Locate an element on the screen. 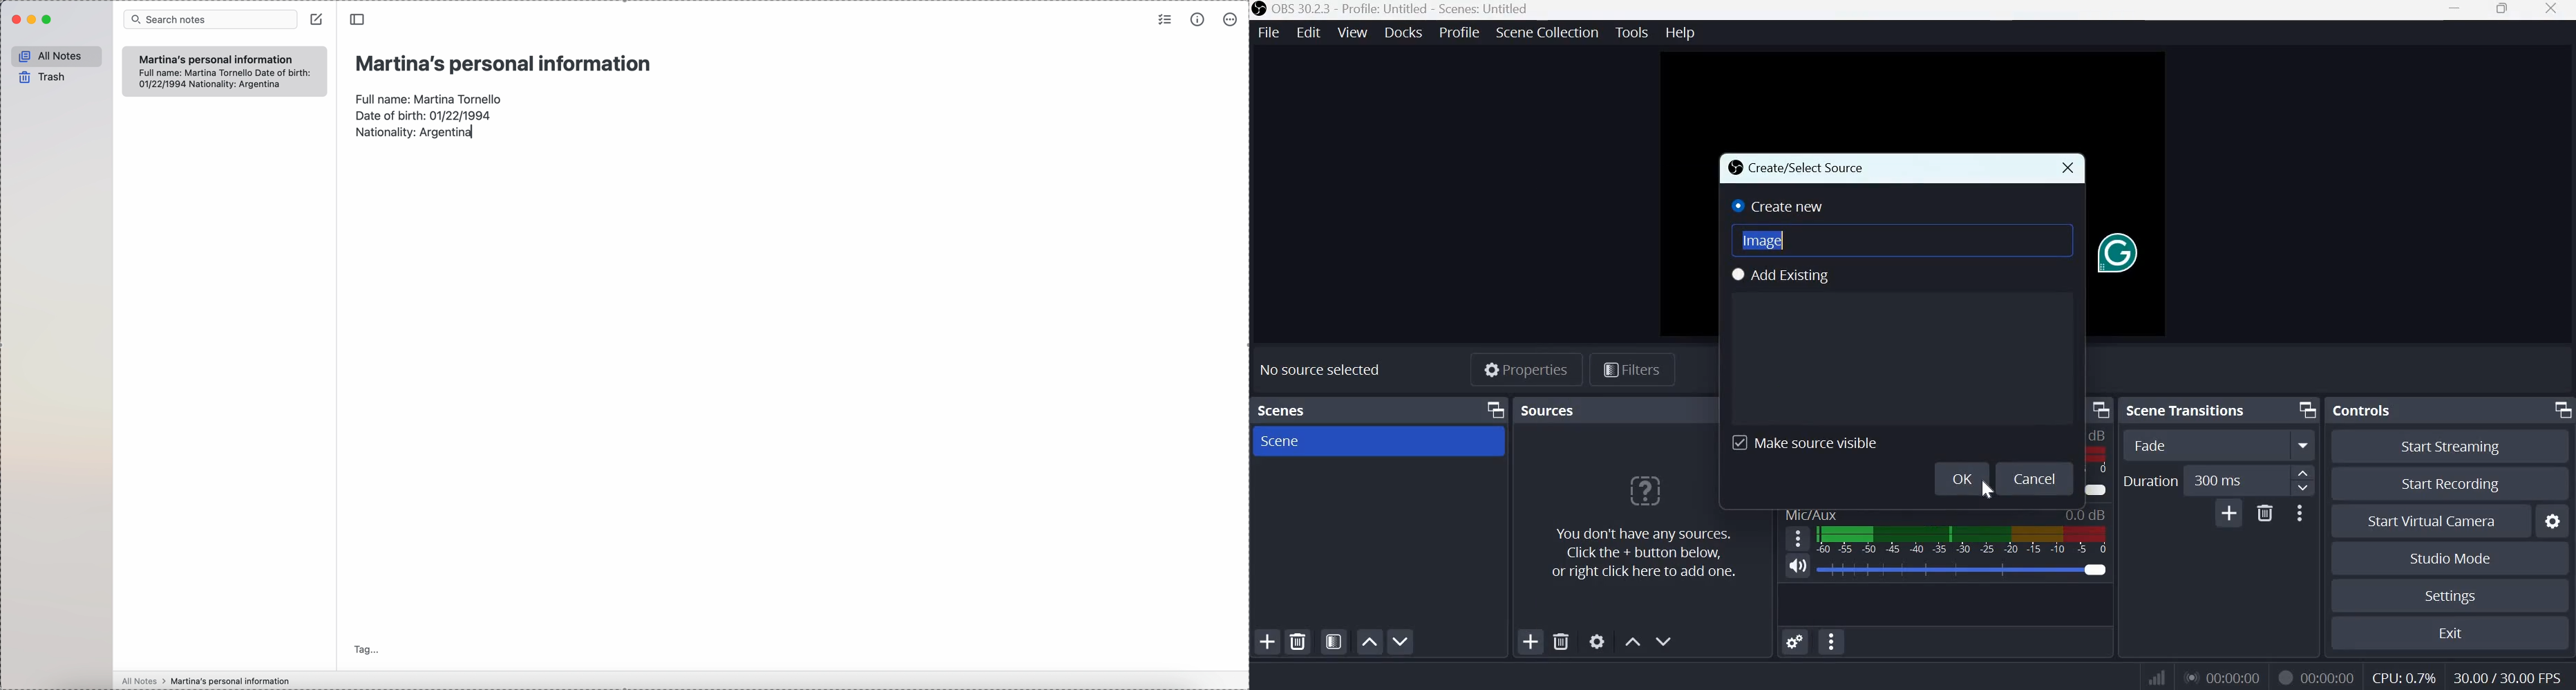 This screenshot has height=700, width=2576. scene collection is located at coordinates (1548, 30).